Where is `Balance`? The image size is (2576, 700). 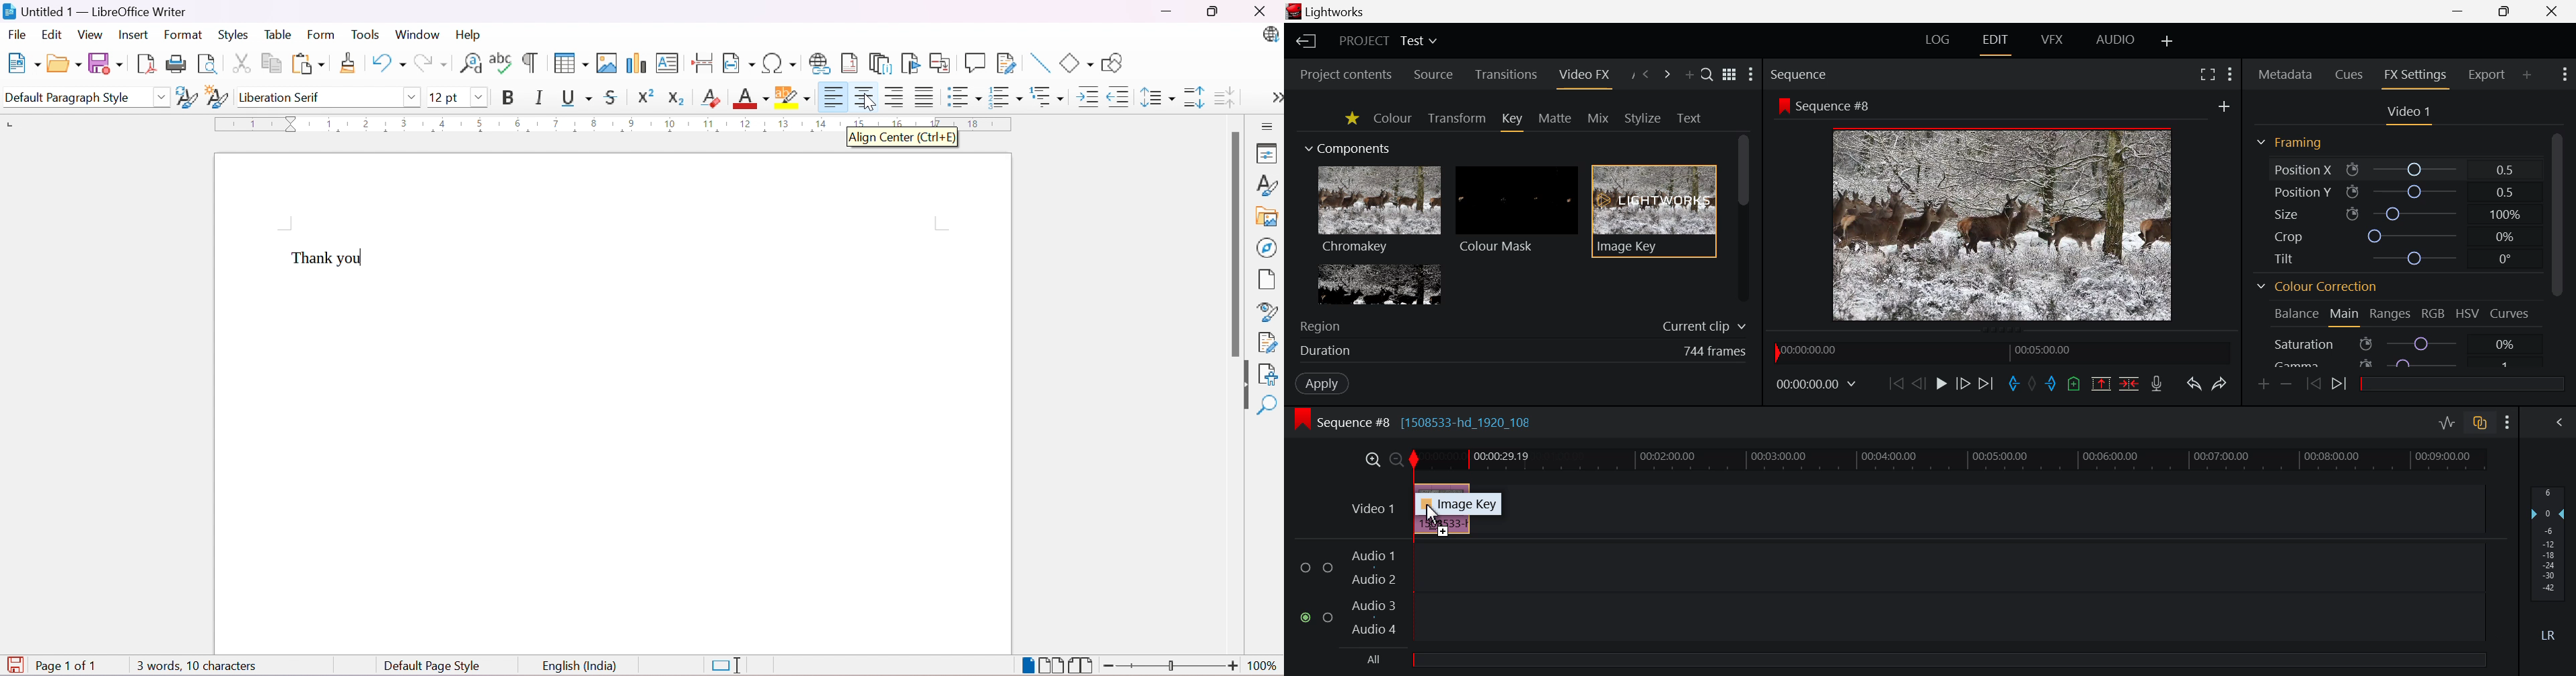
Balance is located at coordinates (2298, 313).